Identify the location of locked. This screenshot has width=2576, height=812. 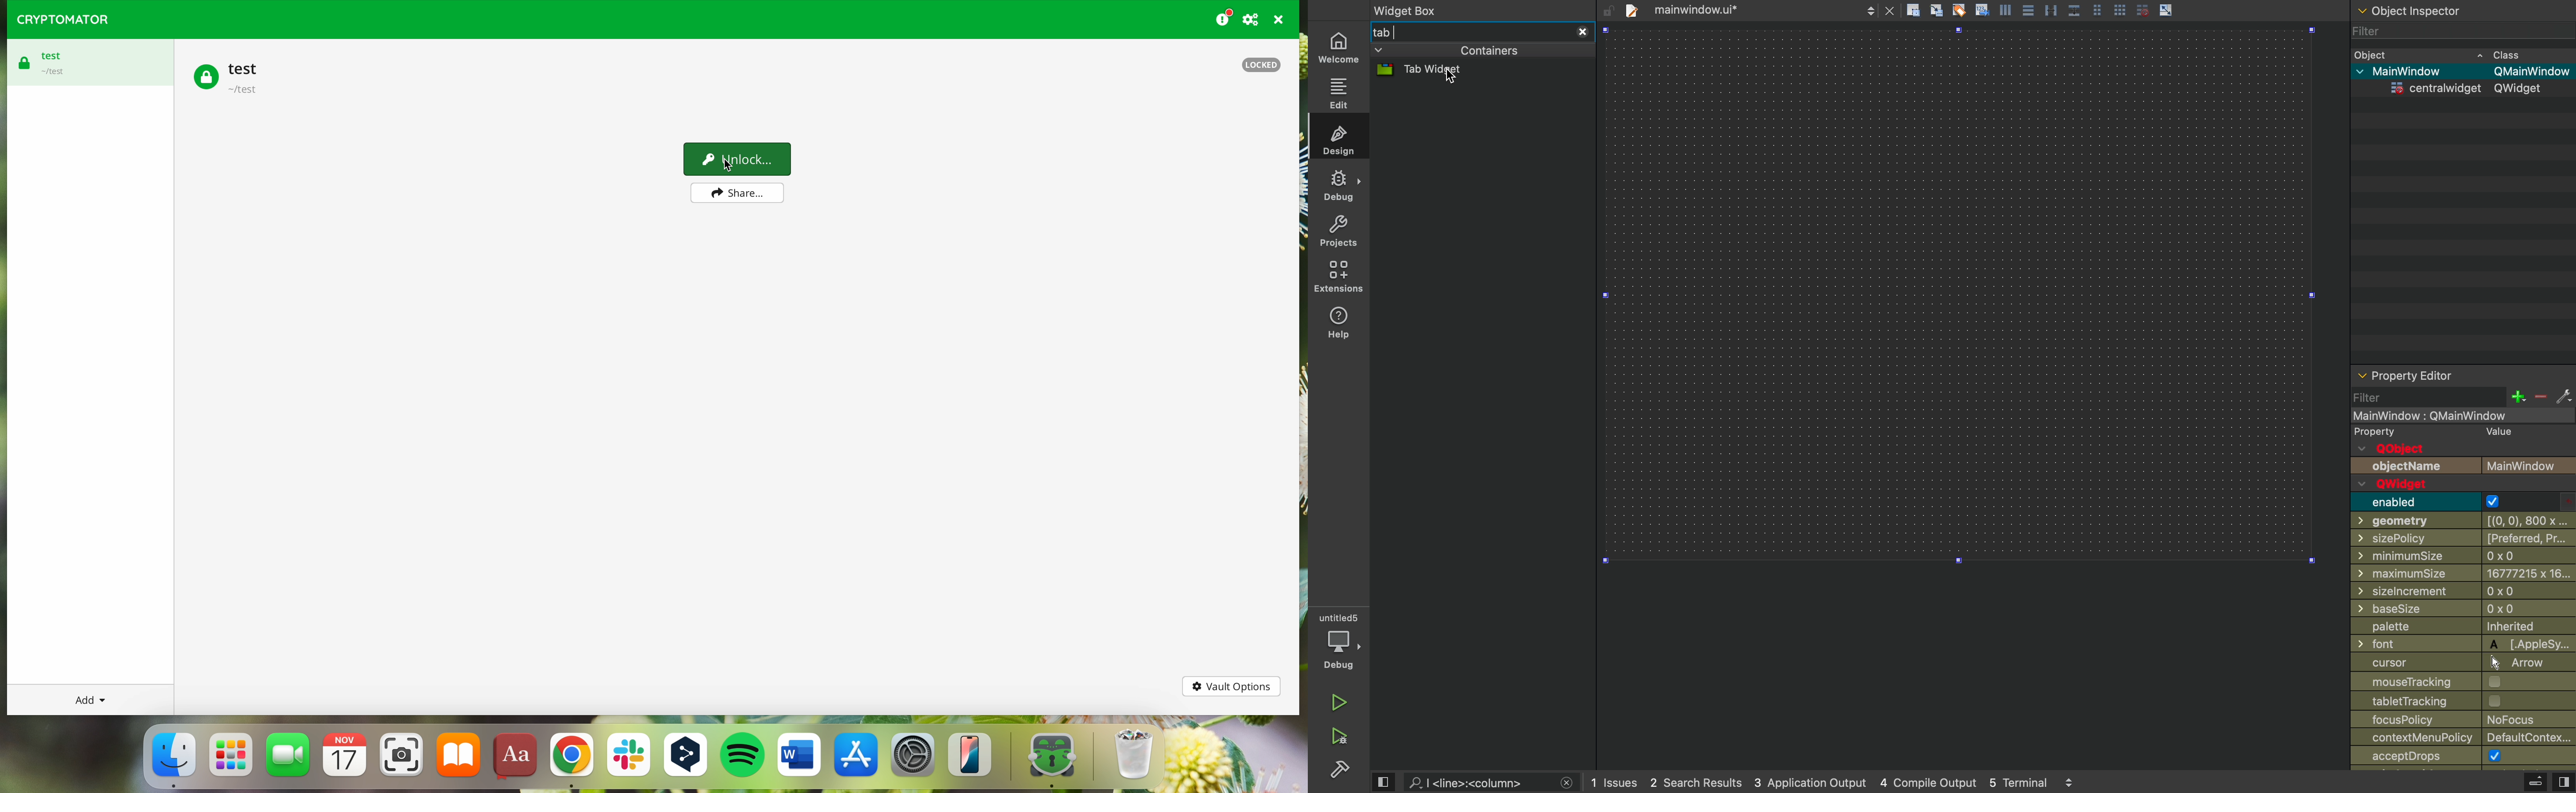
(1262, 64).